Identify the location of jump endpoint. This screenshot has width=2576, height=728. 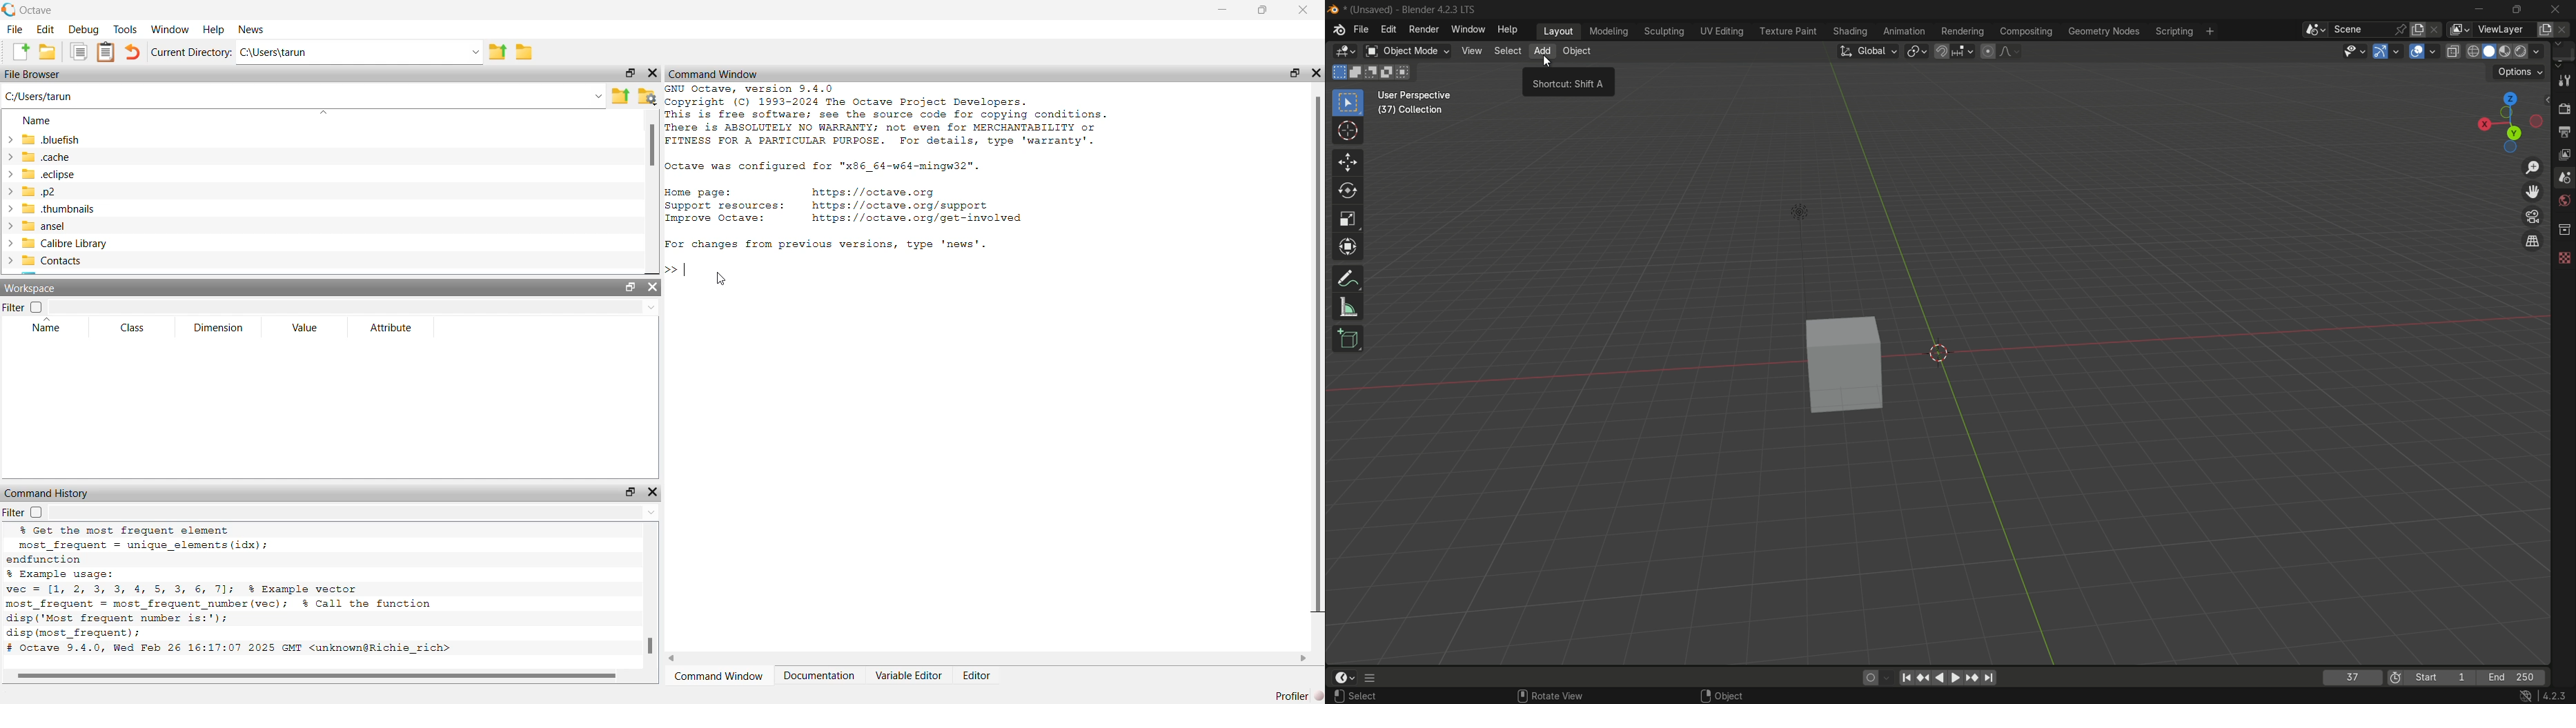
(1990, 678).